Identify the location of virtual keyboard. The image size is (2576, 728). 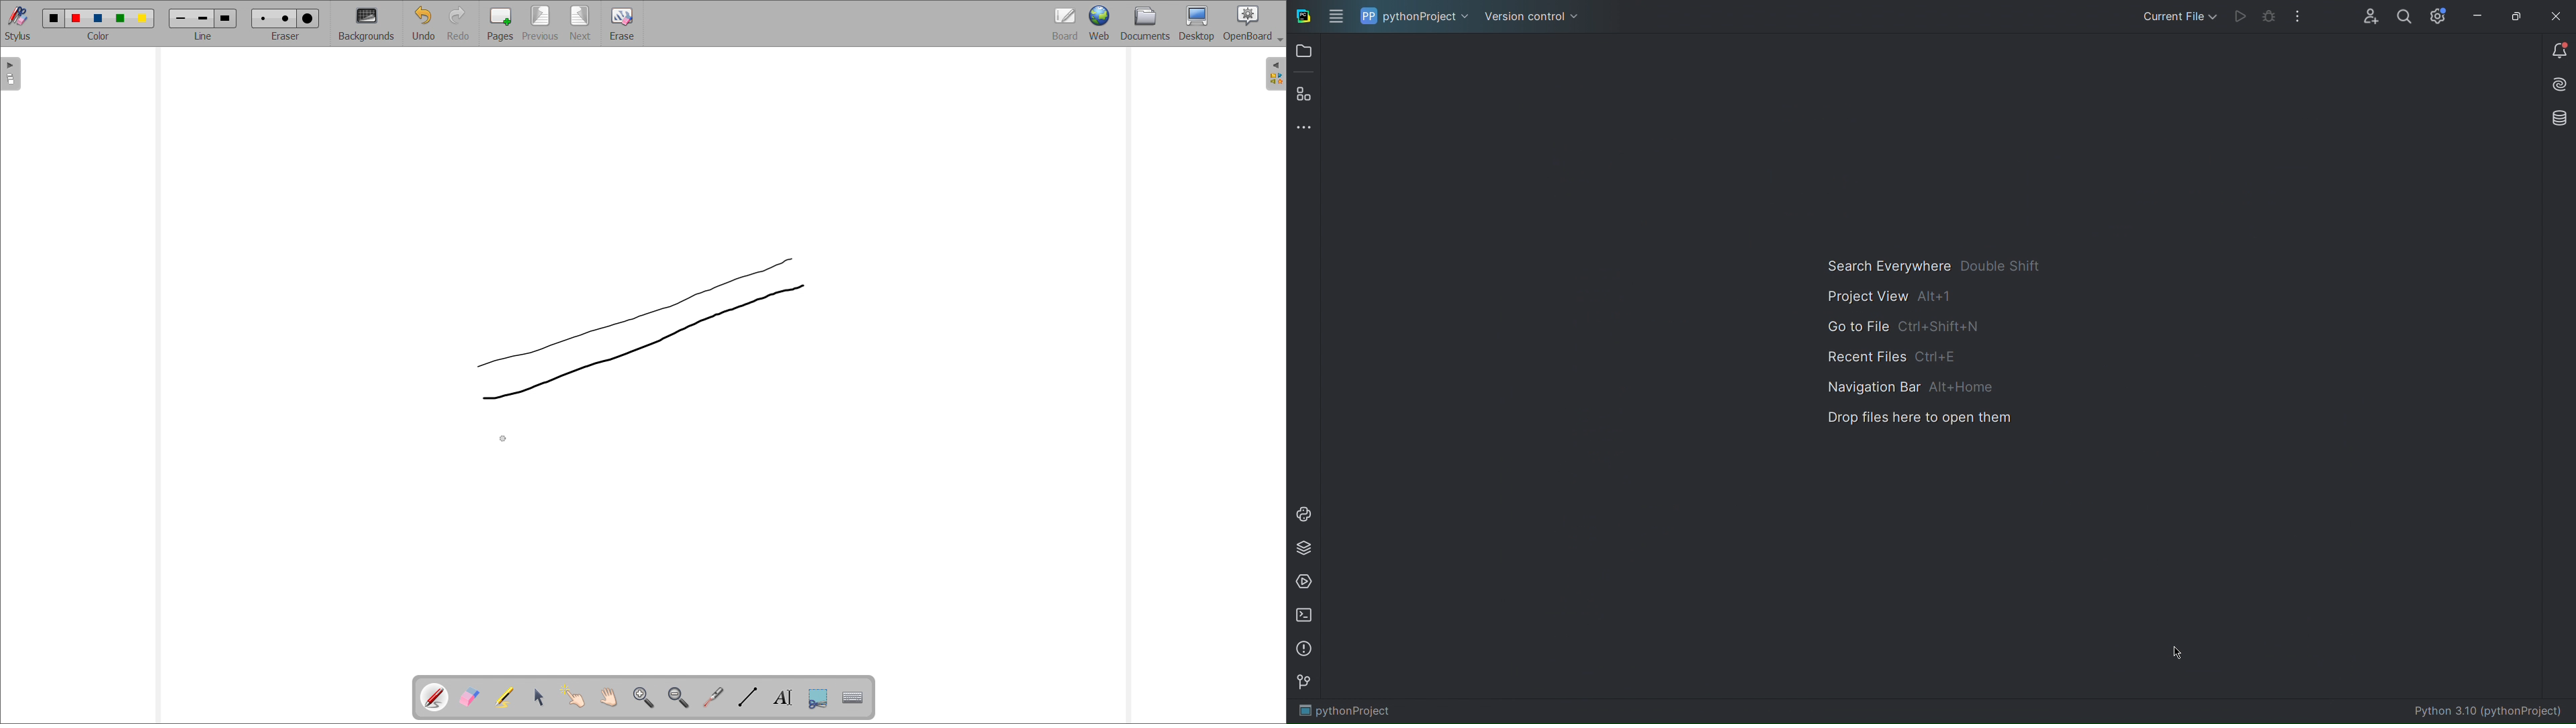
(854, 699).